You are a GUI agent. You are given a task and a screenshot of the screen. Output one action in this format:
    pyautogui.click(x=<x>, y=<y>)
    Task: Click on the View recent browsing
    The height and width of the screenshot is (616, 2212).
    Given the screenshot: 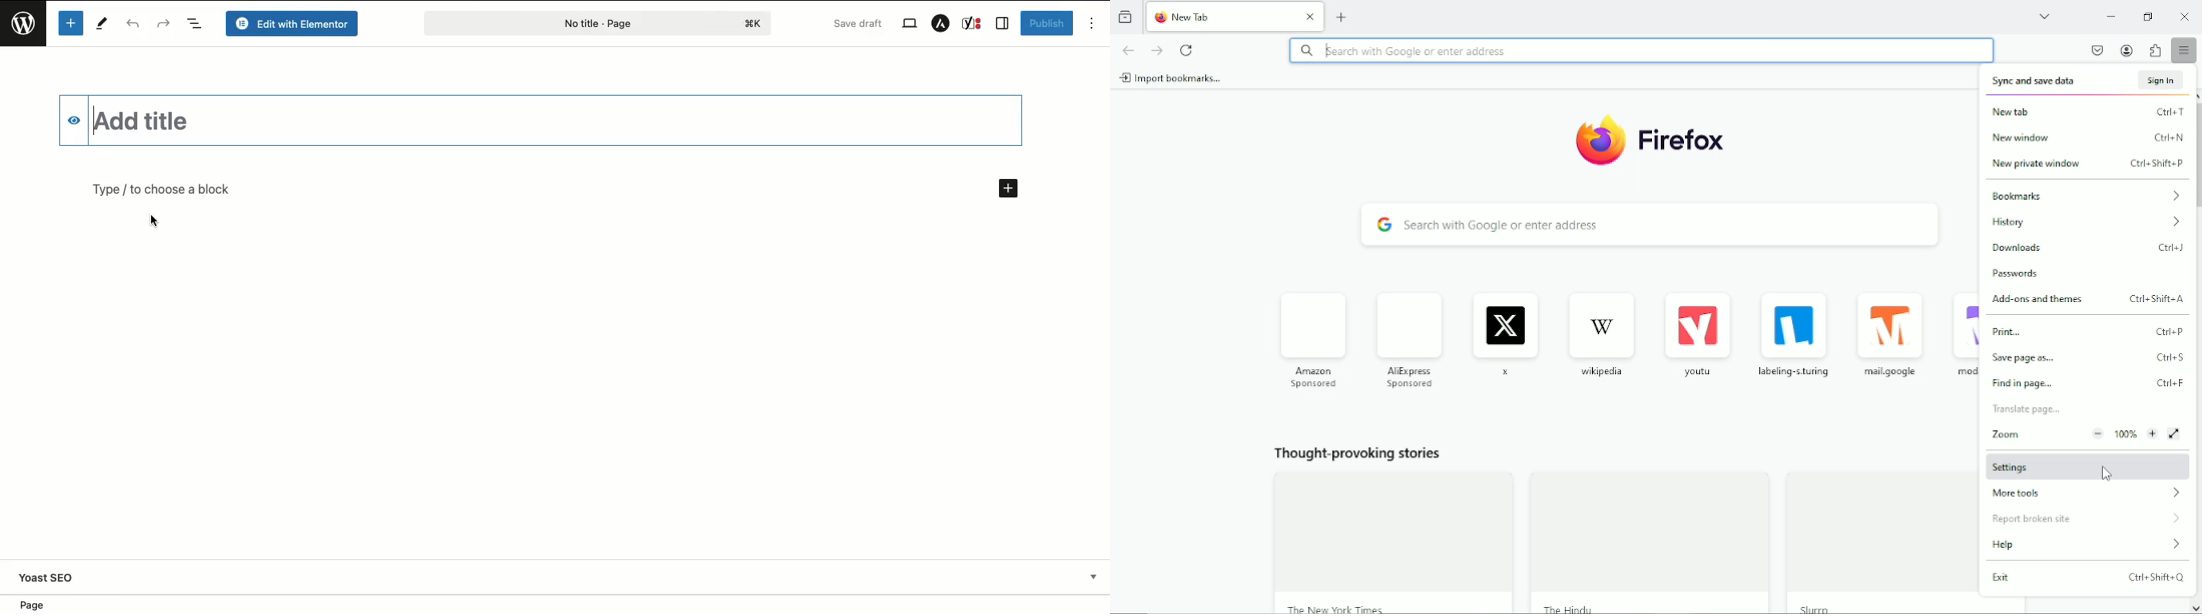 What is the action you would take?
    pyautogui.click(x=1126, y=15)
    